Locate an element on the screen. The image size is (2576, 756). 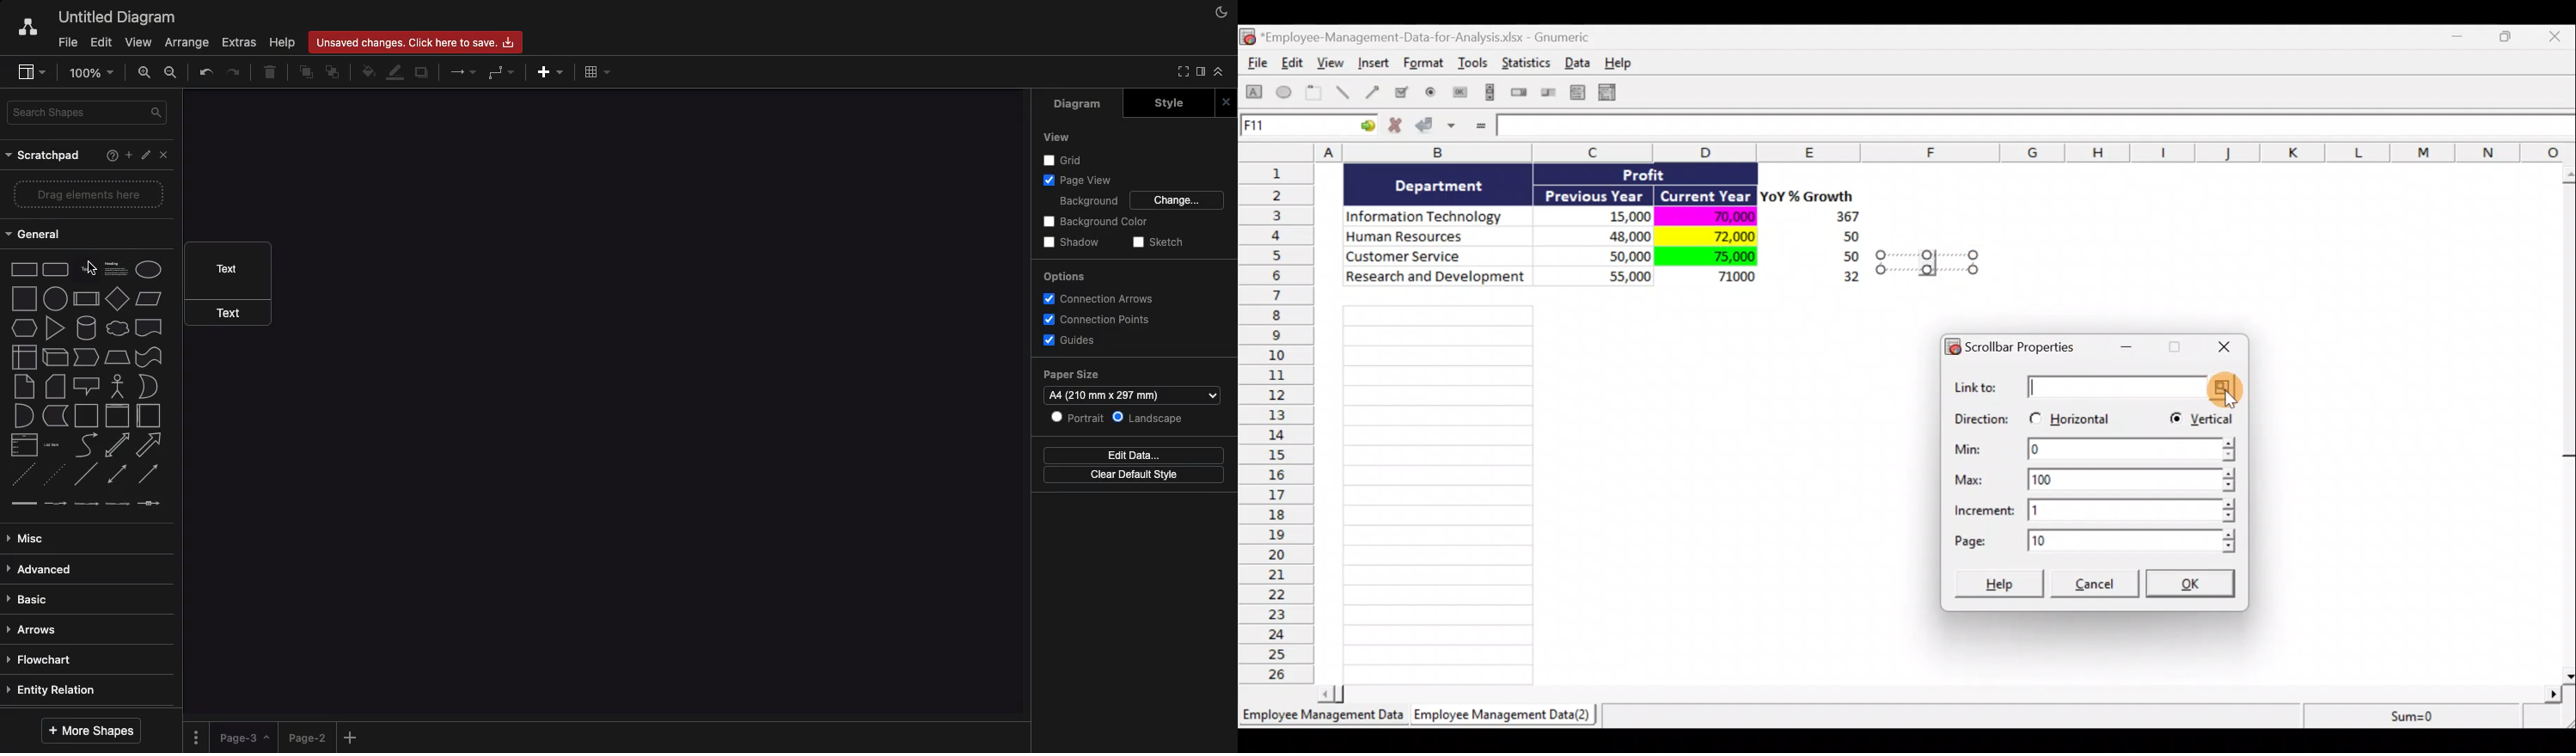
Landscape is located at coordinates (1153, 416).